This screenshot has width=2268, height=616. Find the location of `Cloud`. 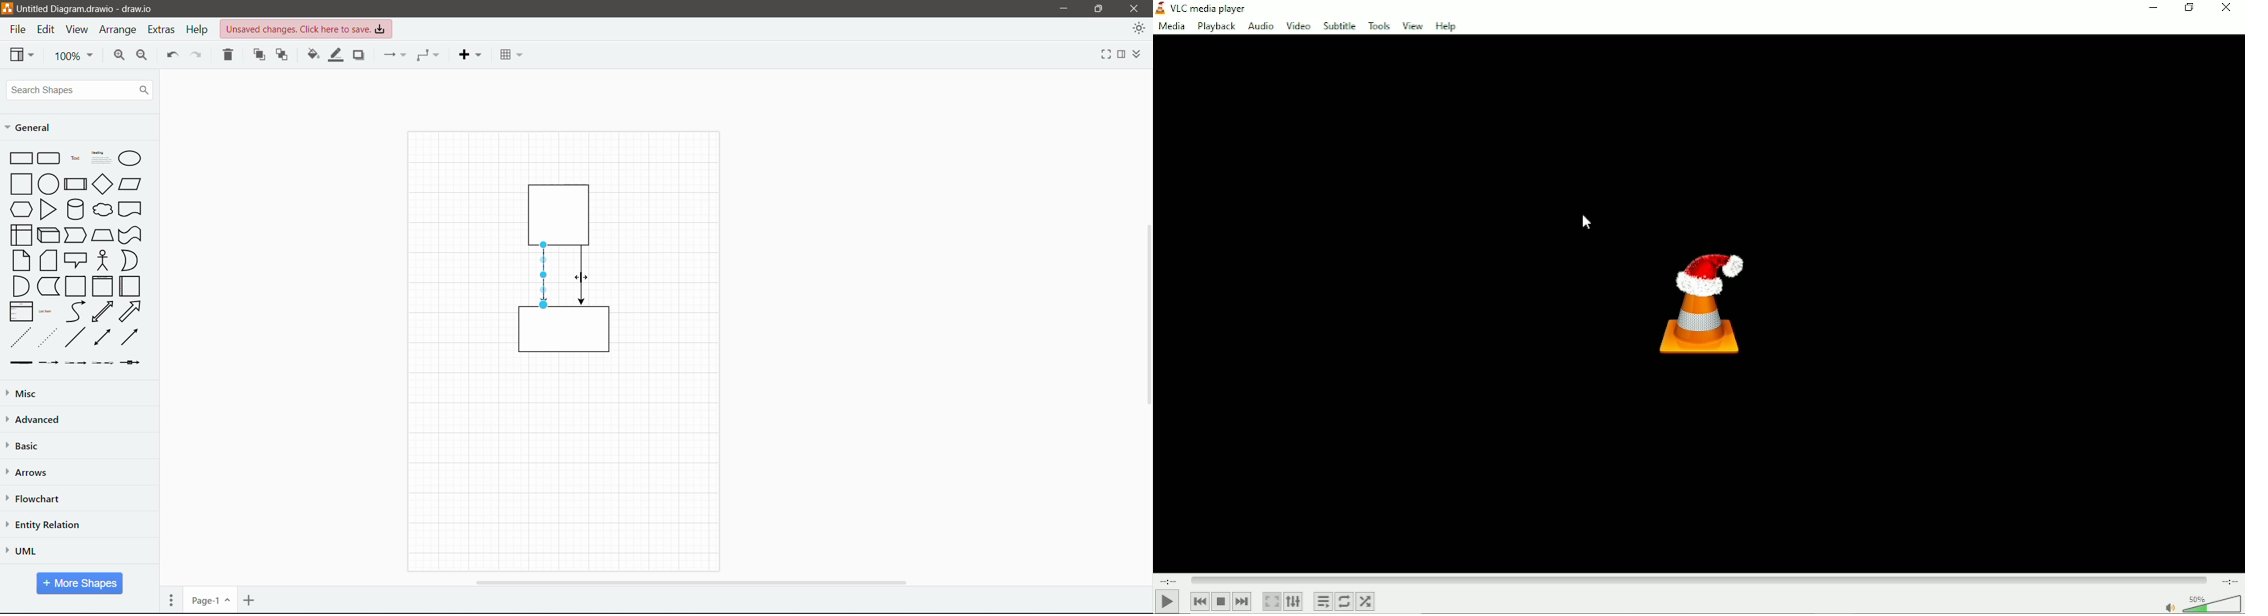

Cloud is located at coordinates (103, 210).